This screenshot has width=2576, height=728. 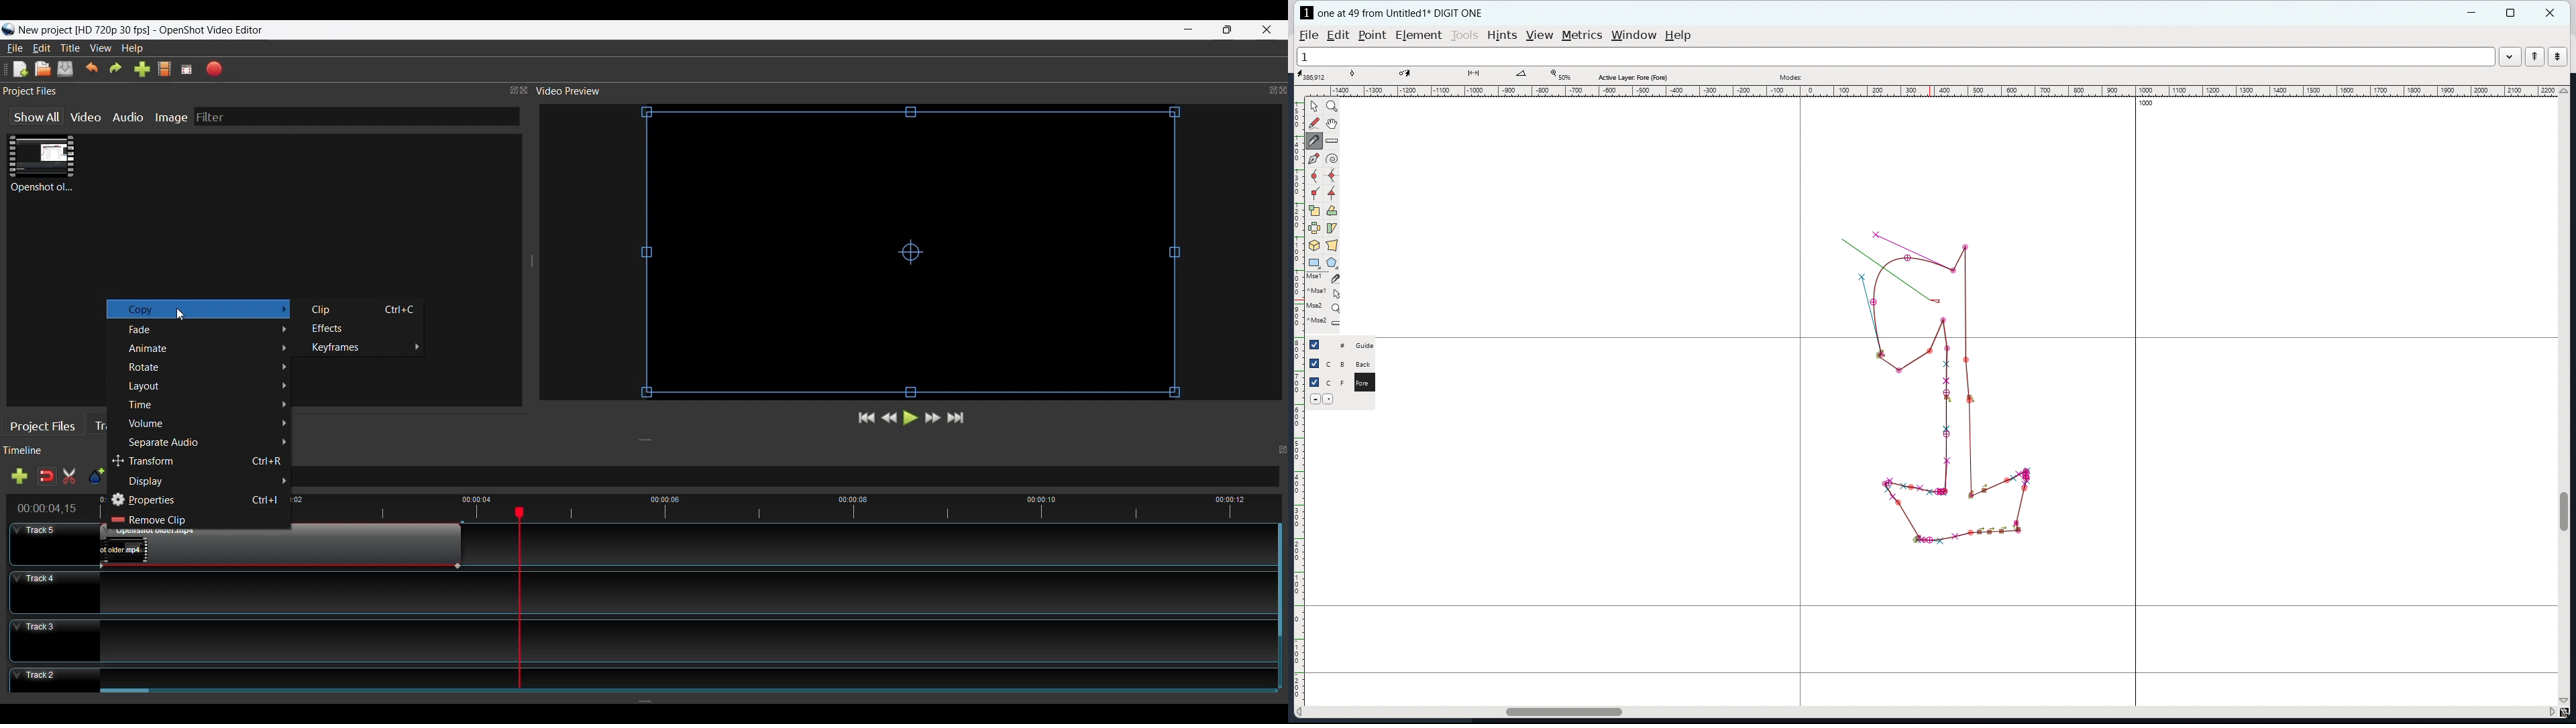 I want to click on Jump to End, so click(x=957, y=418).